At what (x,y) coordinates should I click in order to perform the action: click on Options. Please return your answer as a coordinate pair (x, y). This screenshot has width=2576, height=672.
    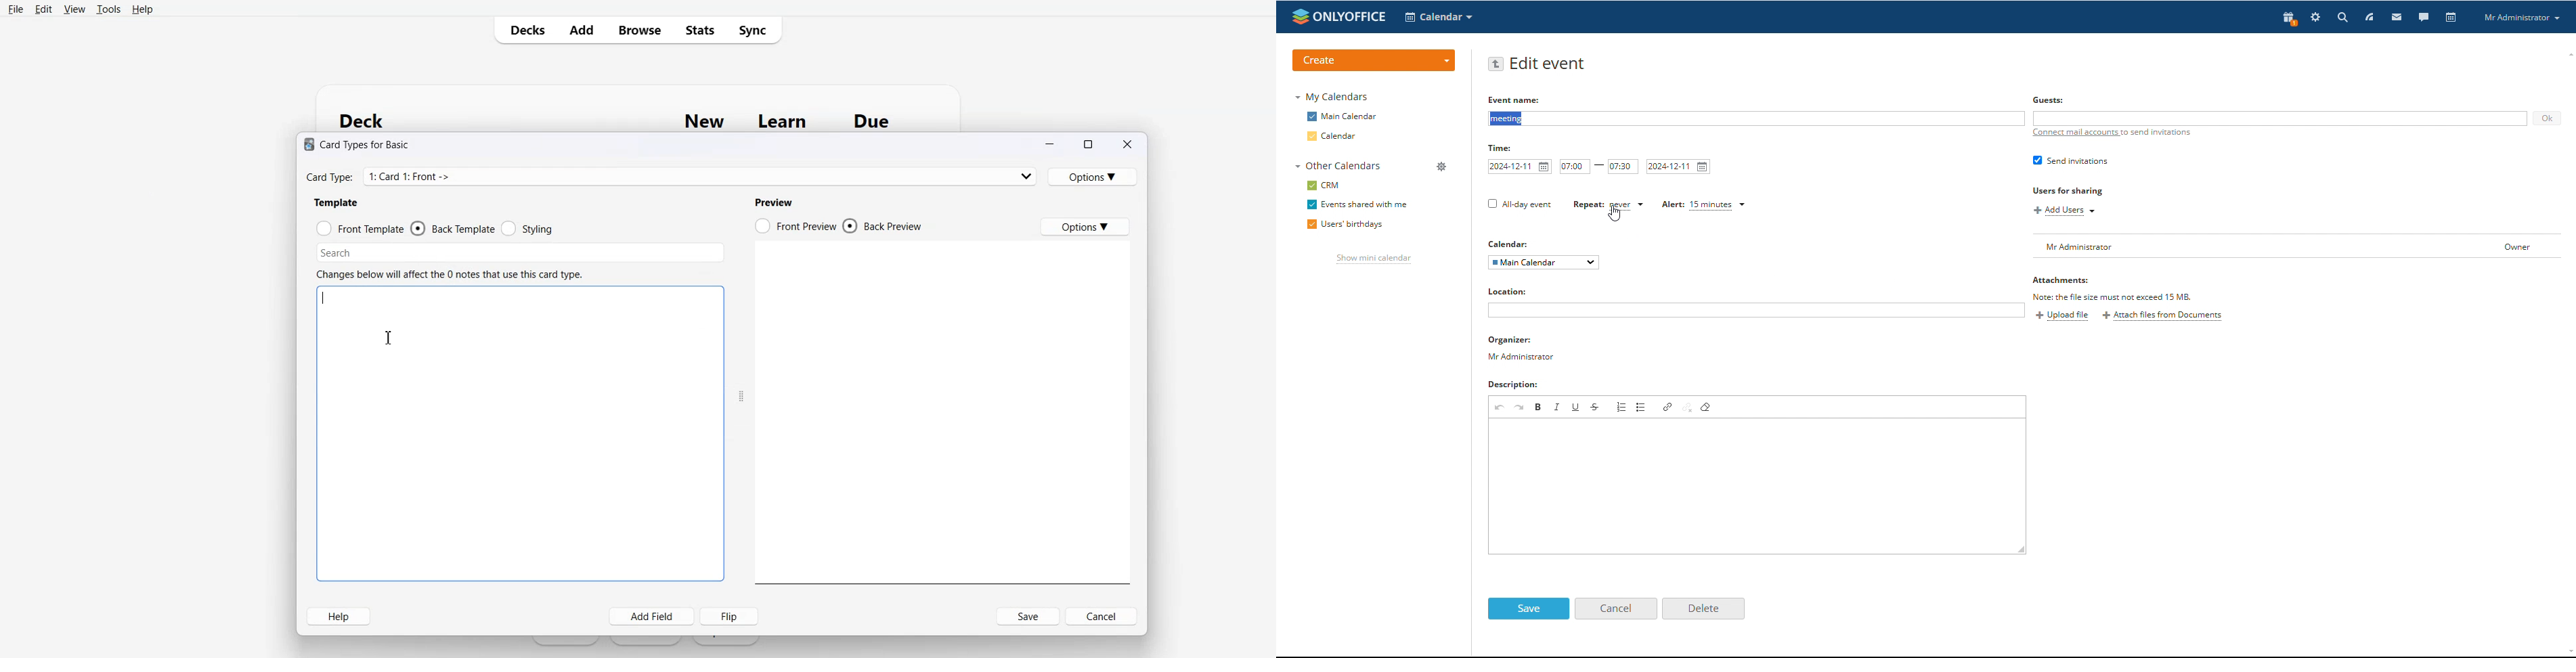
    Looking at the image, I should click on (1081, 226).